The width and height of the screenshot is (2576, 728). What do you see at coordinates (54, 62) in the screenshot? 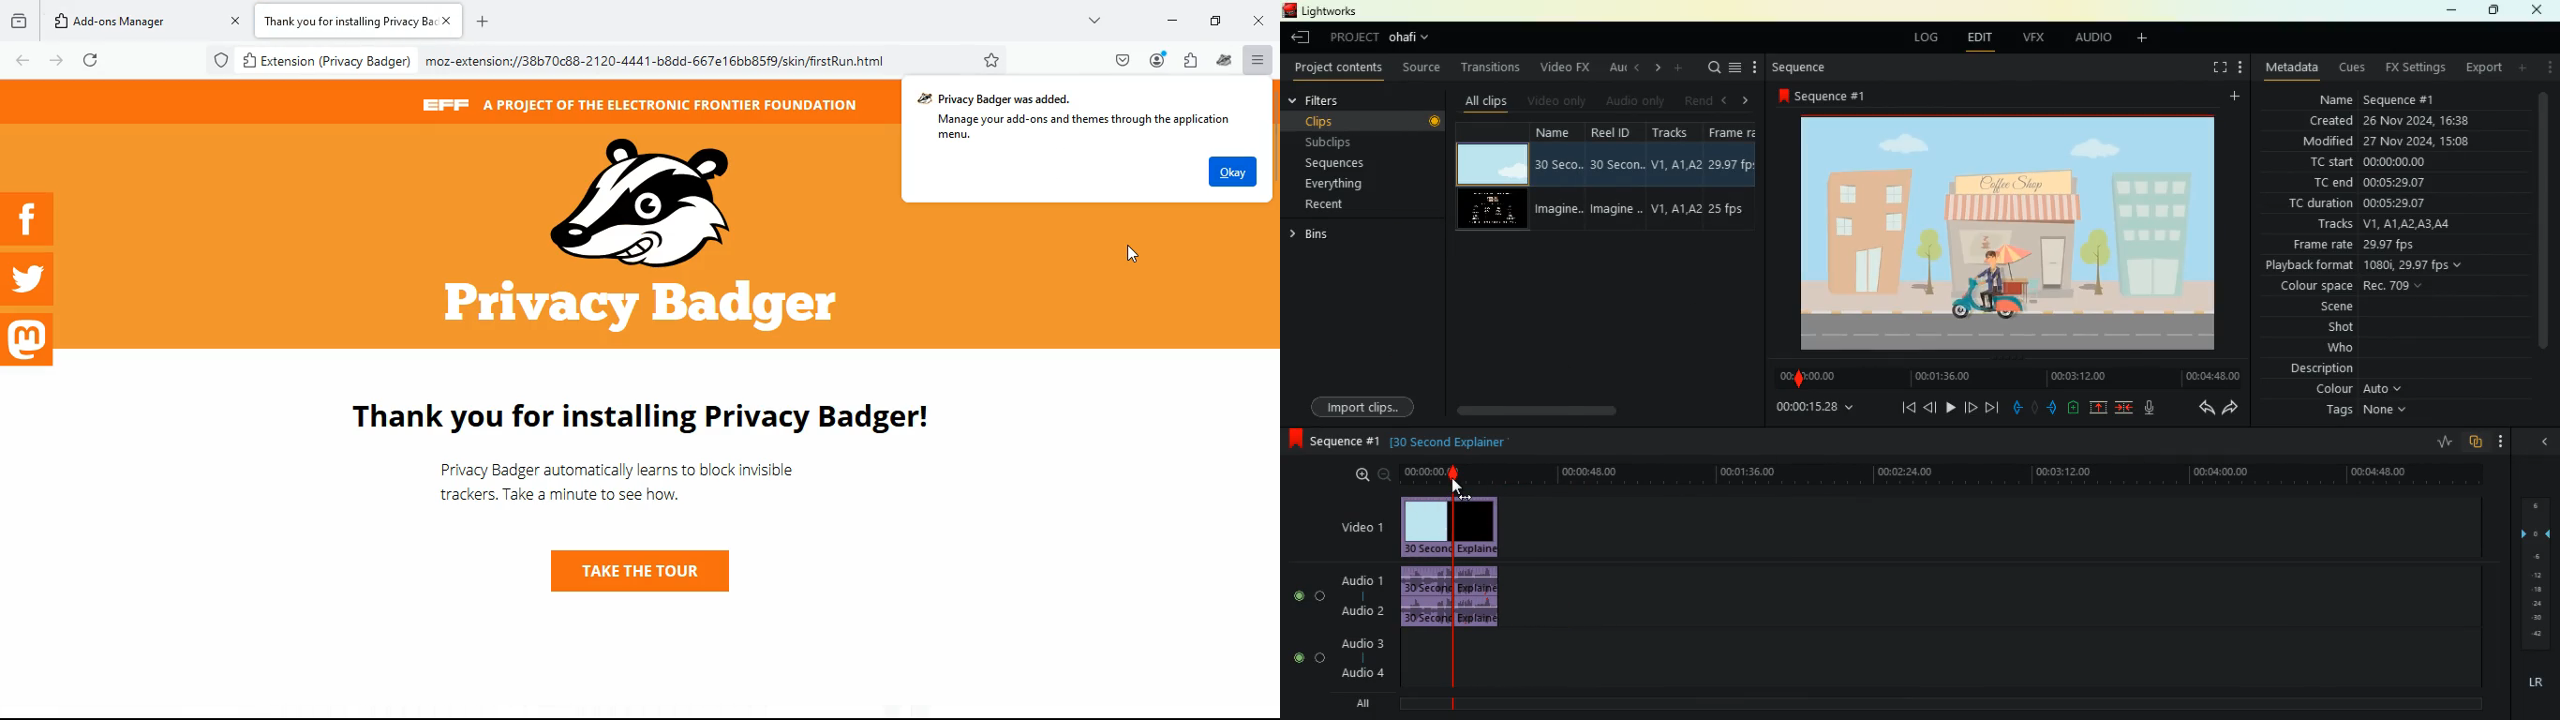
I see `forward` at bounding box center [54, 62].